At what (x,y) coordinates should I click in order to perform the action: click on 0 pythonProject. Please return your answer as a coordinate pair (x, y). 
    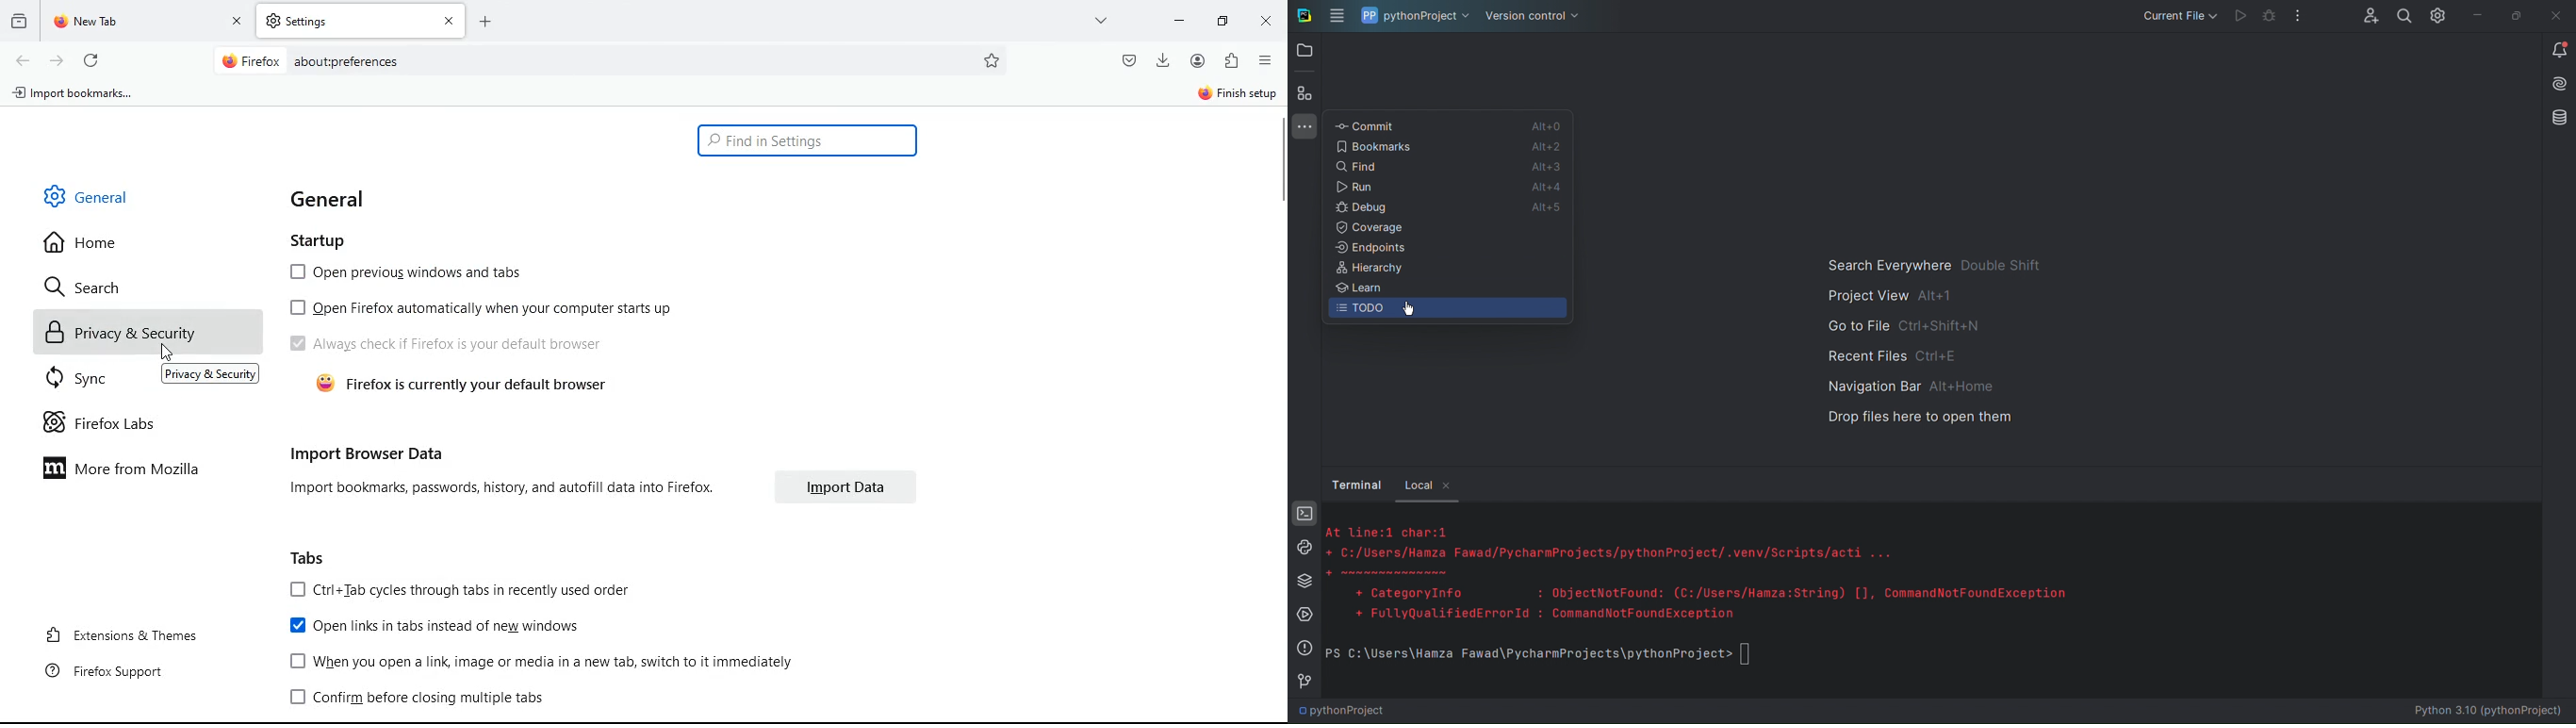
    Looking at the image, I should click on (1342, 711).